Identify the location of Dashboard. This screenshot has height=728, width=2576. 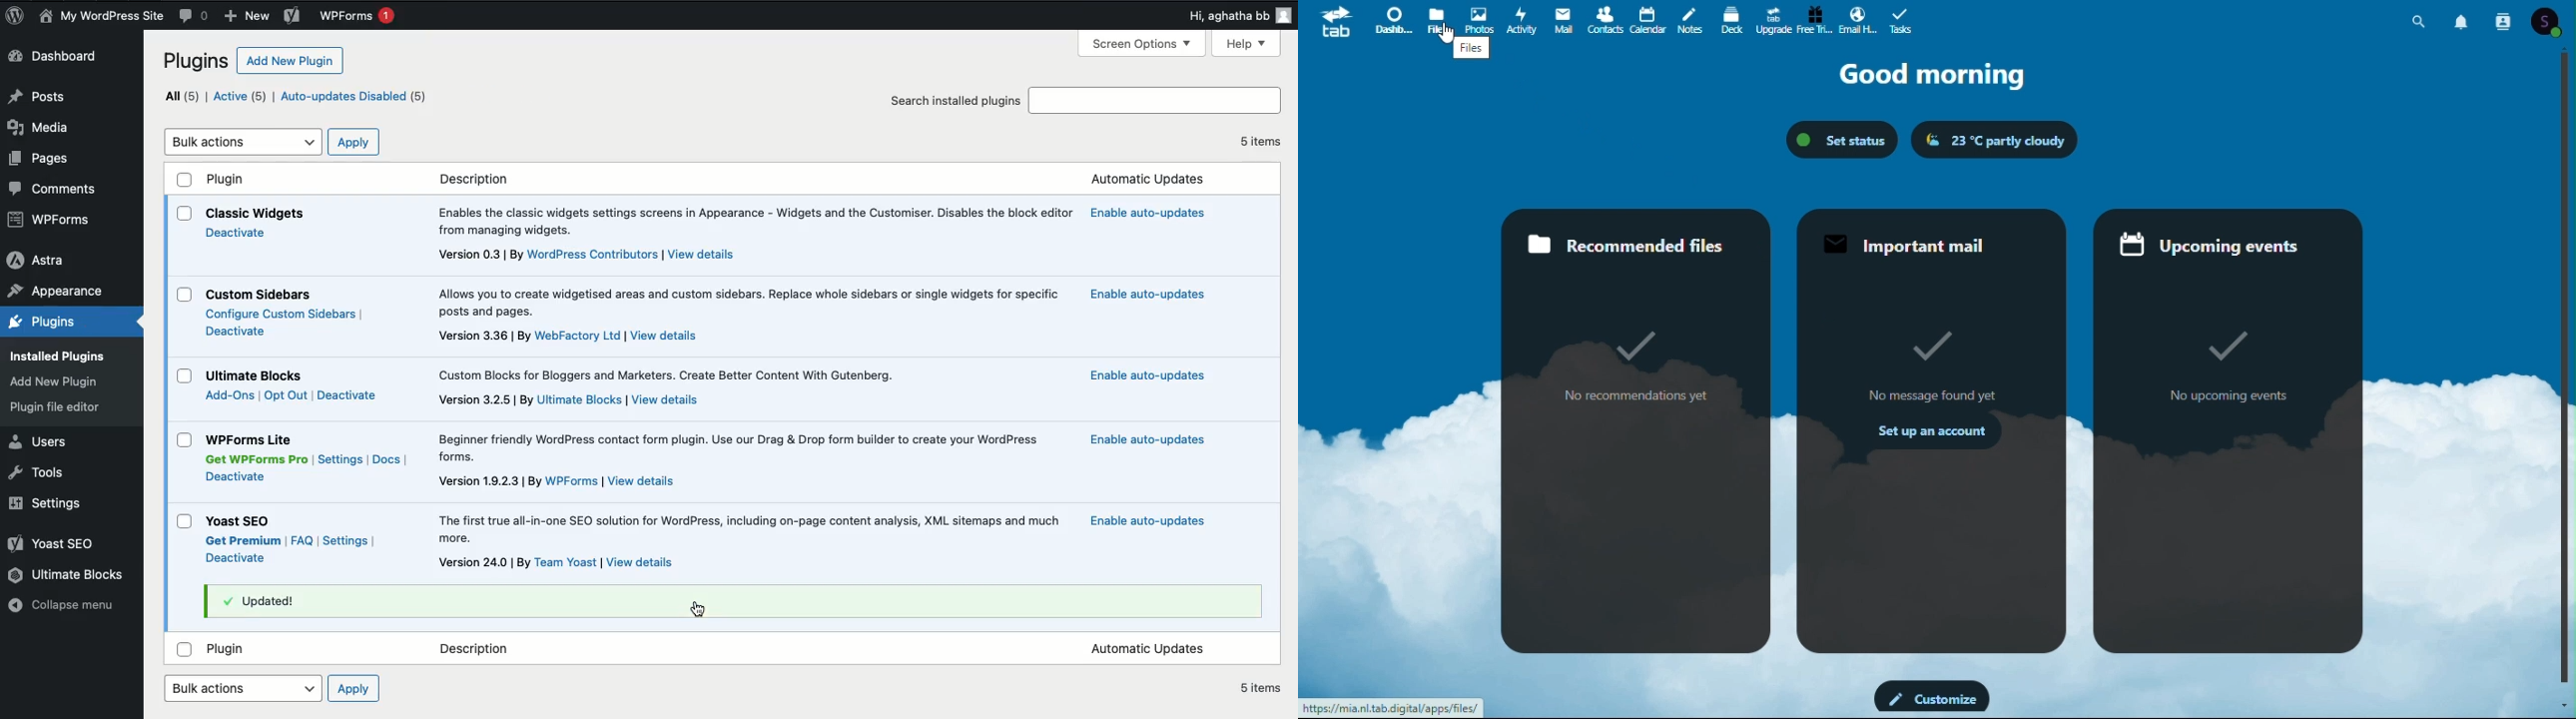
(54, 55).